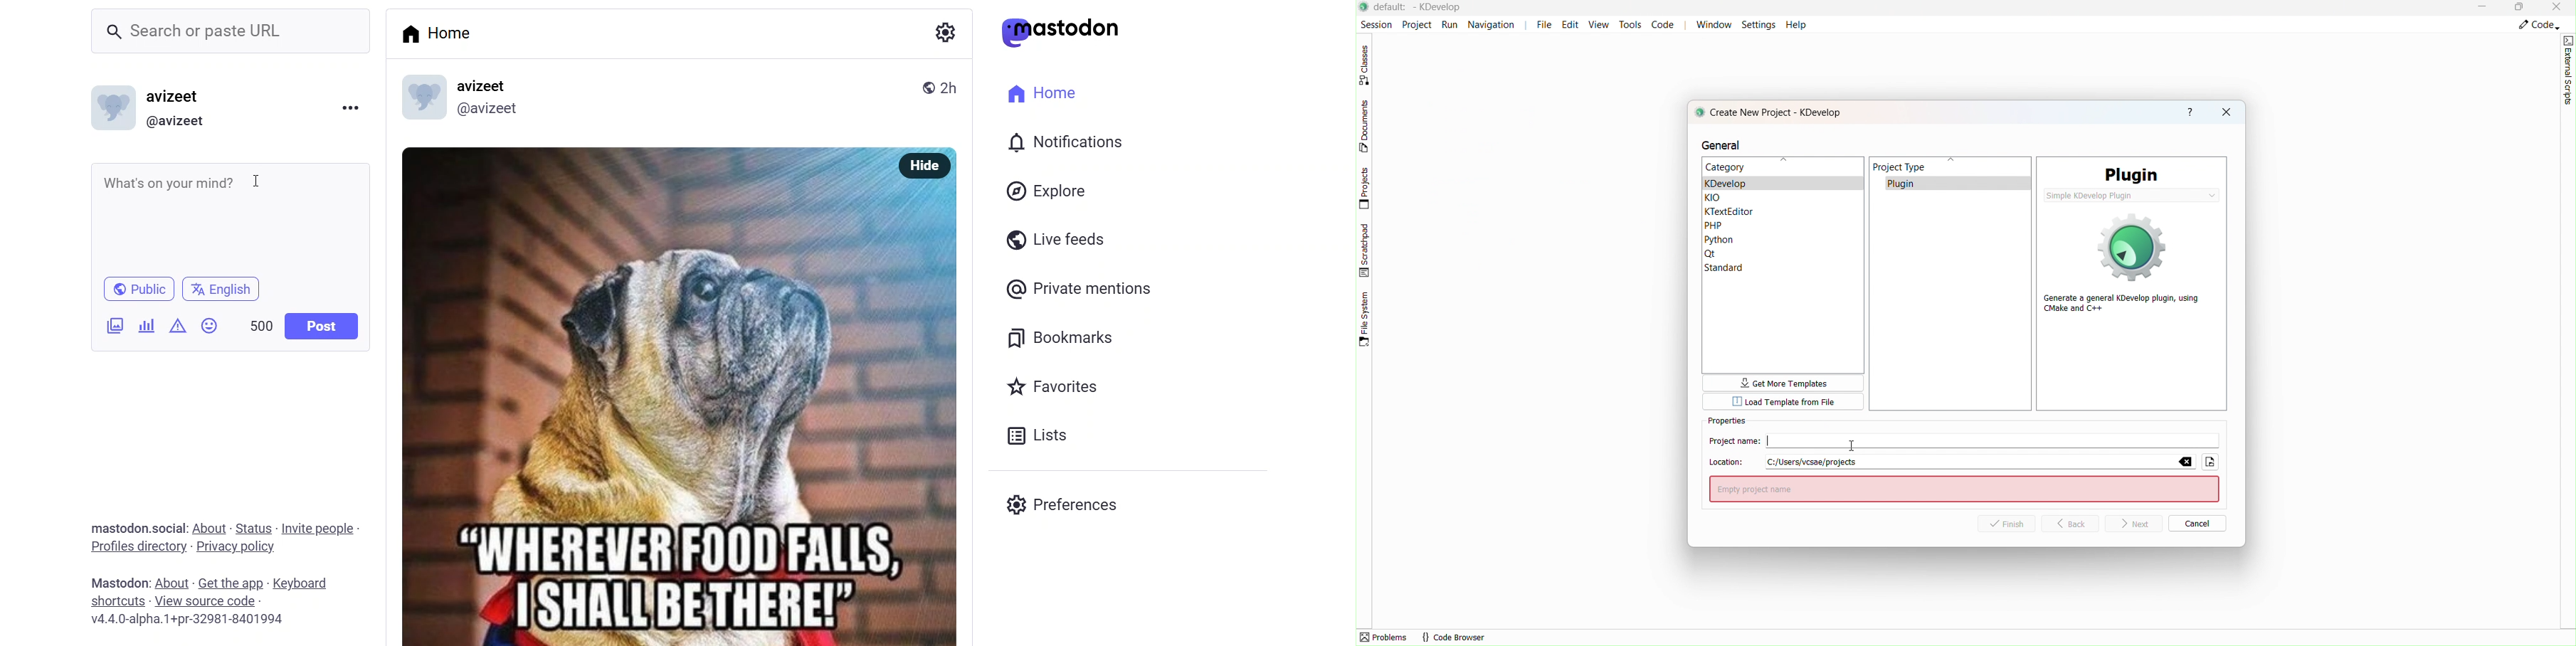 This screenshot has height=672, width=2576. I want to click on language, so click(223, 289).